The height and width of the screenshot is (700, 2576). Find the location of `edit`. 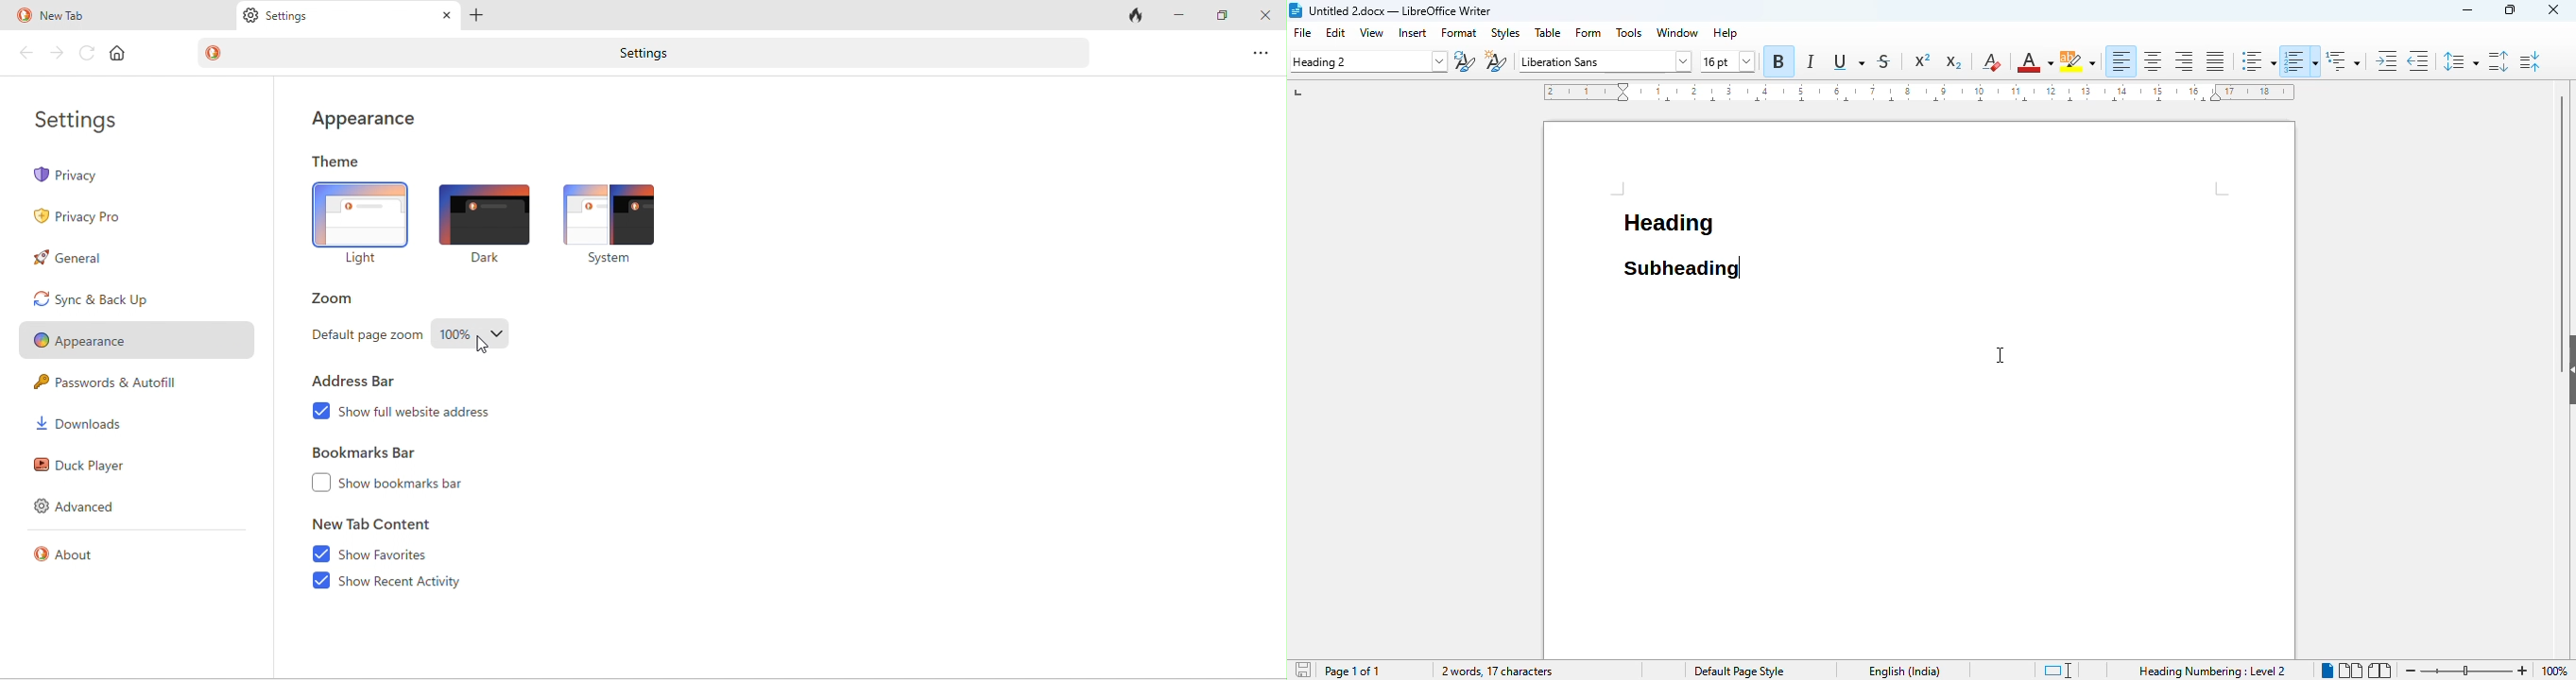

edit is located at coordinates (1335, 32).